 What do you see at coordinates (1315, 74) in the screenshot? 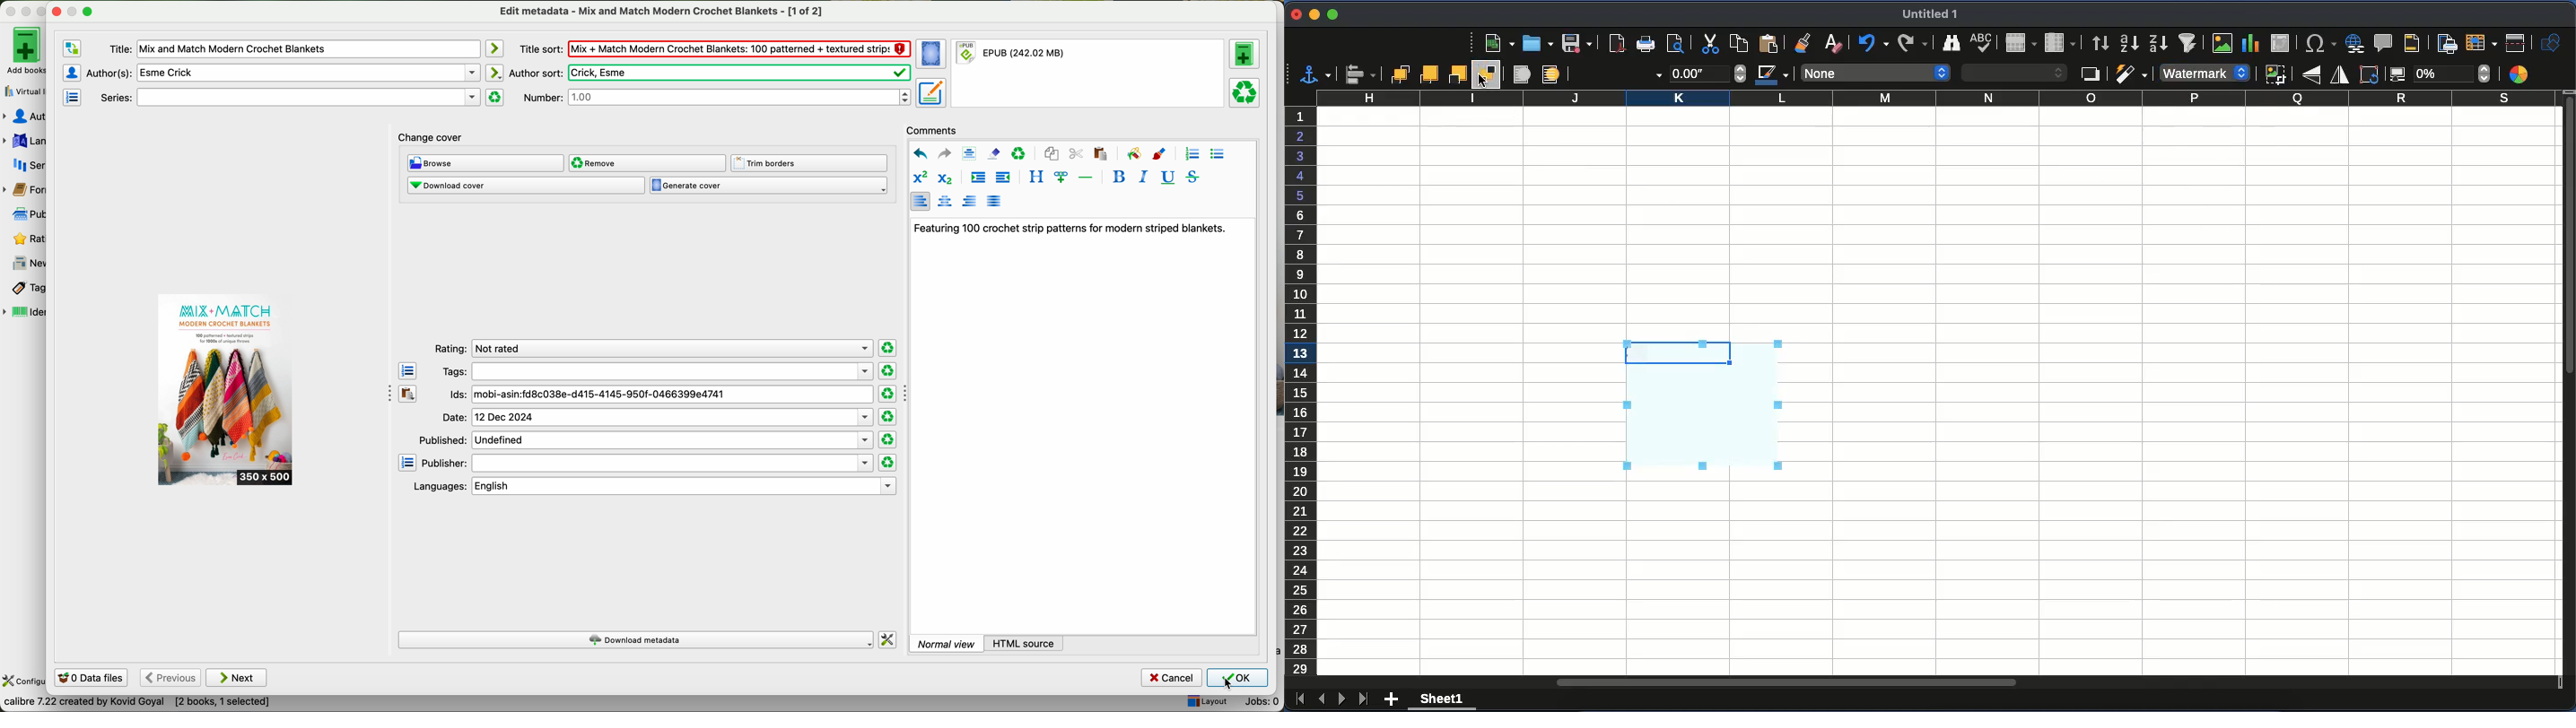
I see `select anchor for object` at bounding box center [1315, 74].